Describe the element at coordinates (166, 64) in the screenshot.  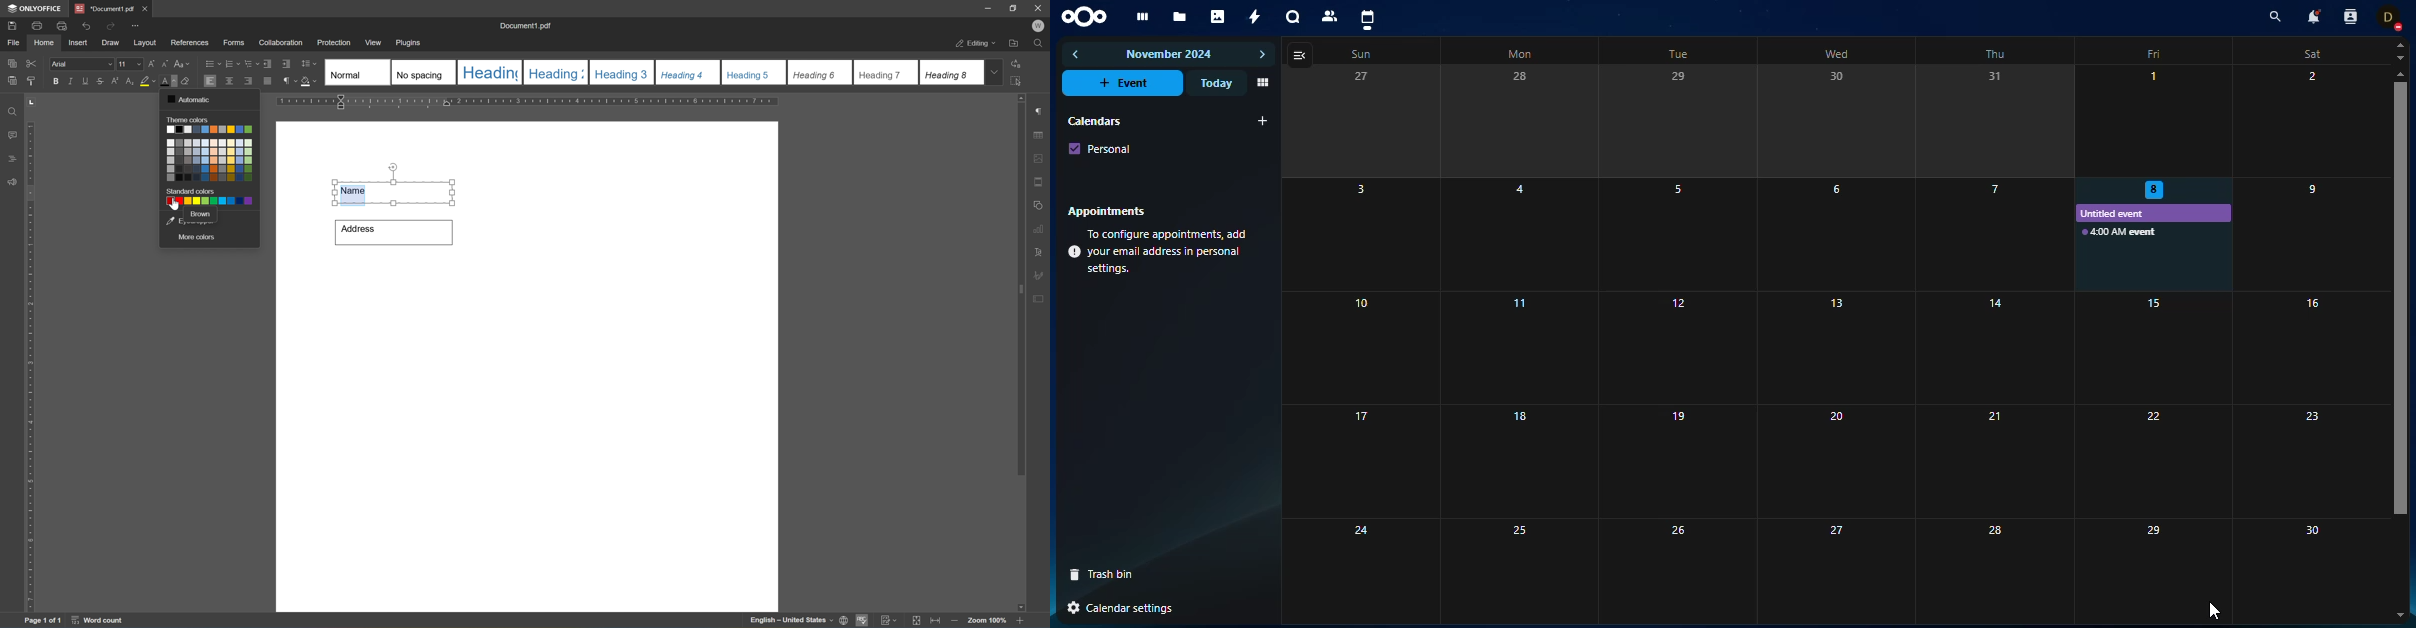
I see `decrement font size` at that location.